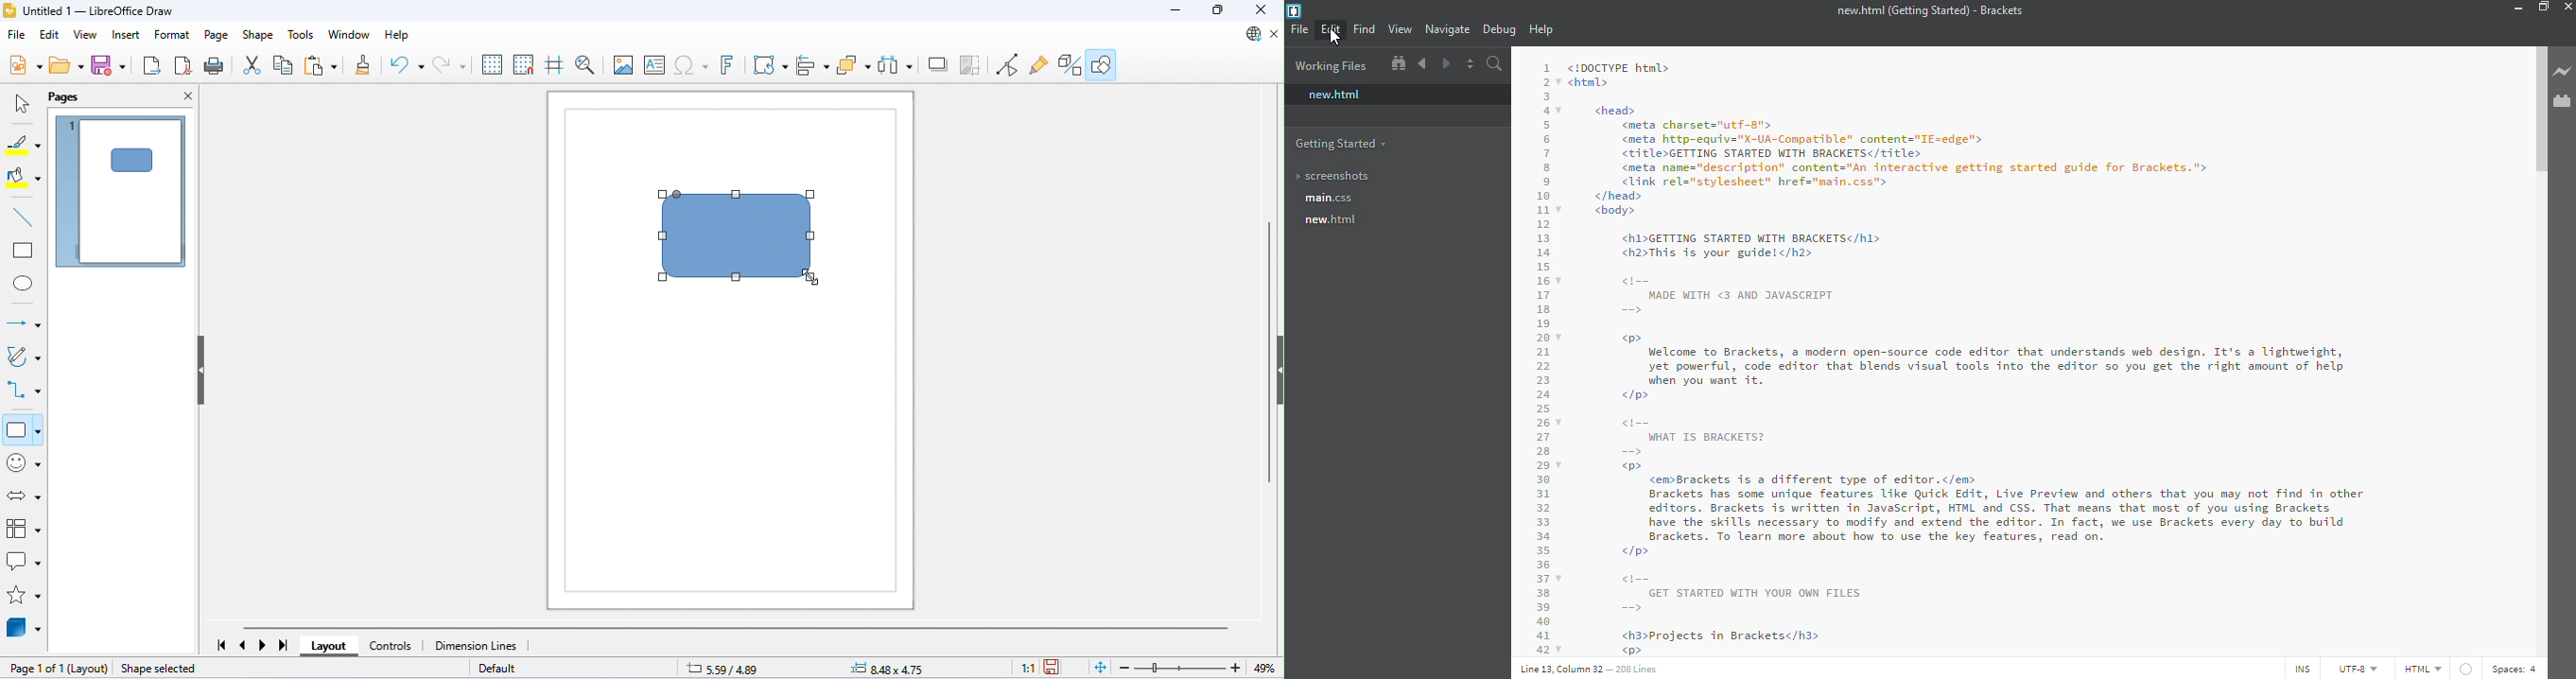 The width and height of the screenshot is (2576, 700). Describe the element at coordinates (160, 668) in the screenshot. I see `shape selected` at that location.